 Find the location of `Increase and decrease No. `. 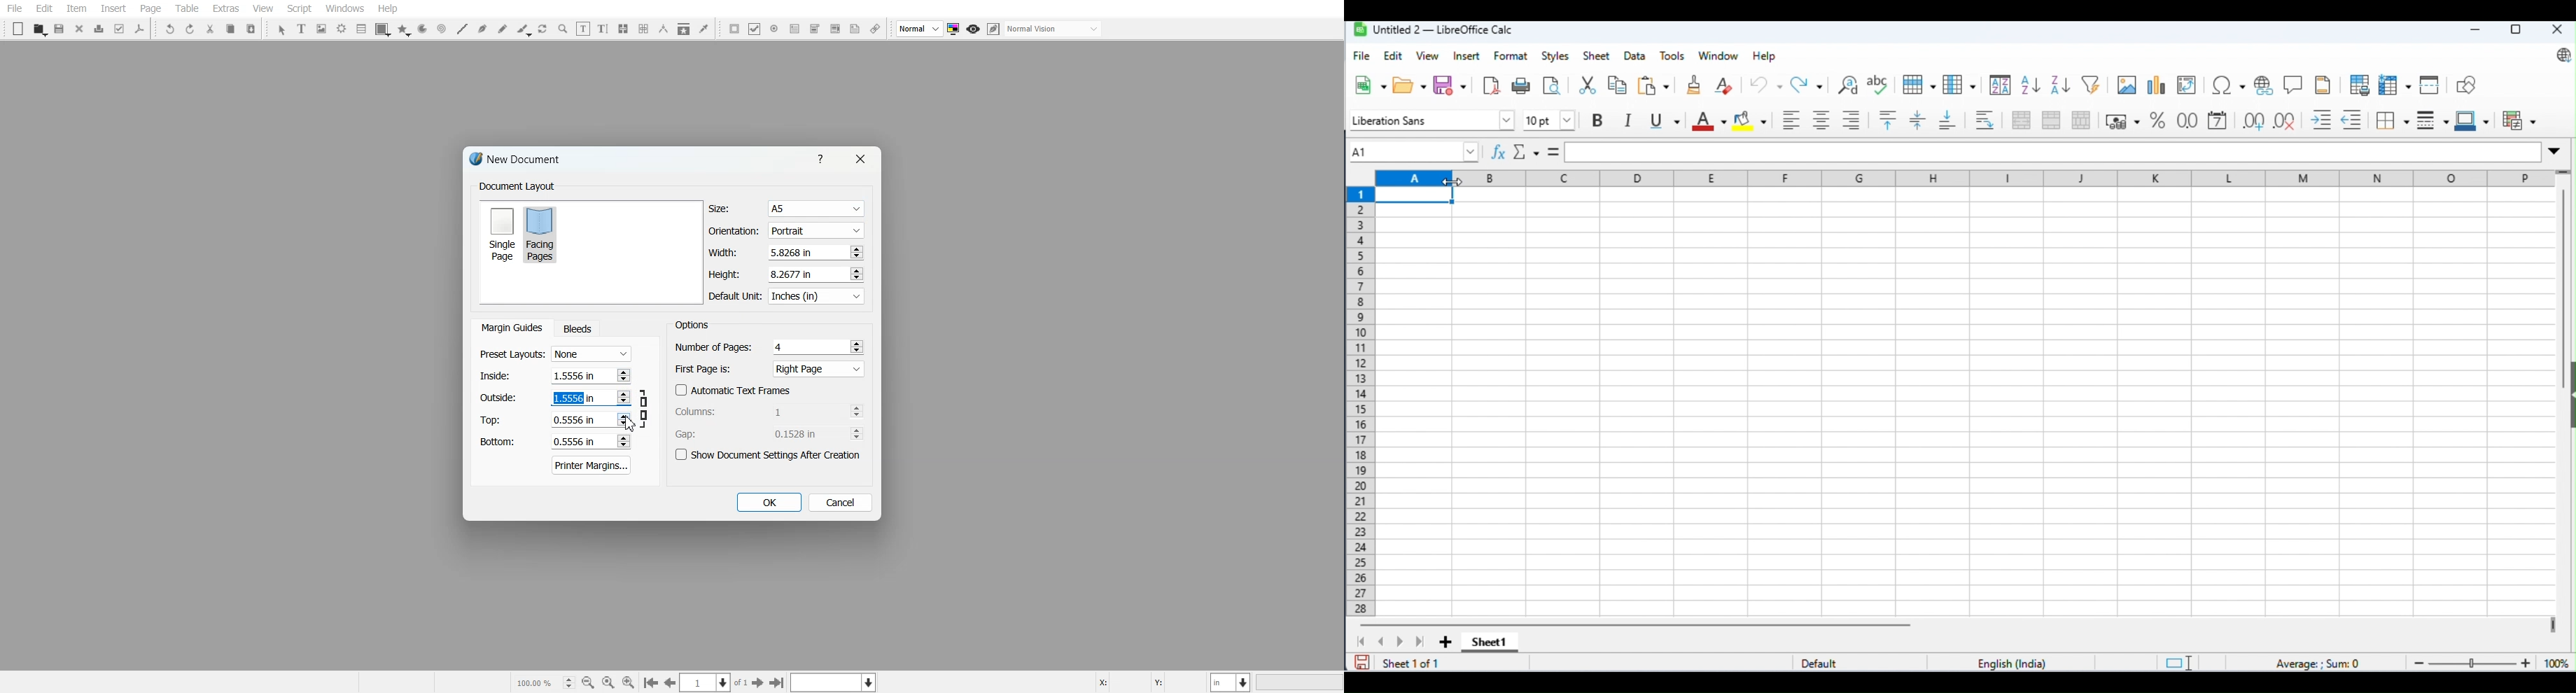

Increase and decrease No.  is located at coordinates (622, 441).